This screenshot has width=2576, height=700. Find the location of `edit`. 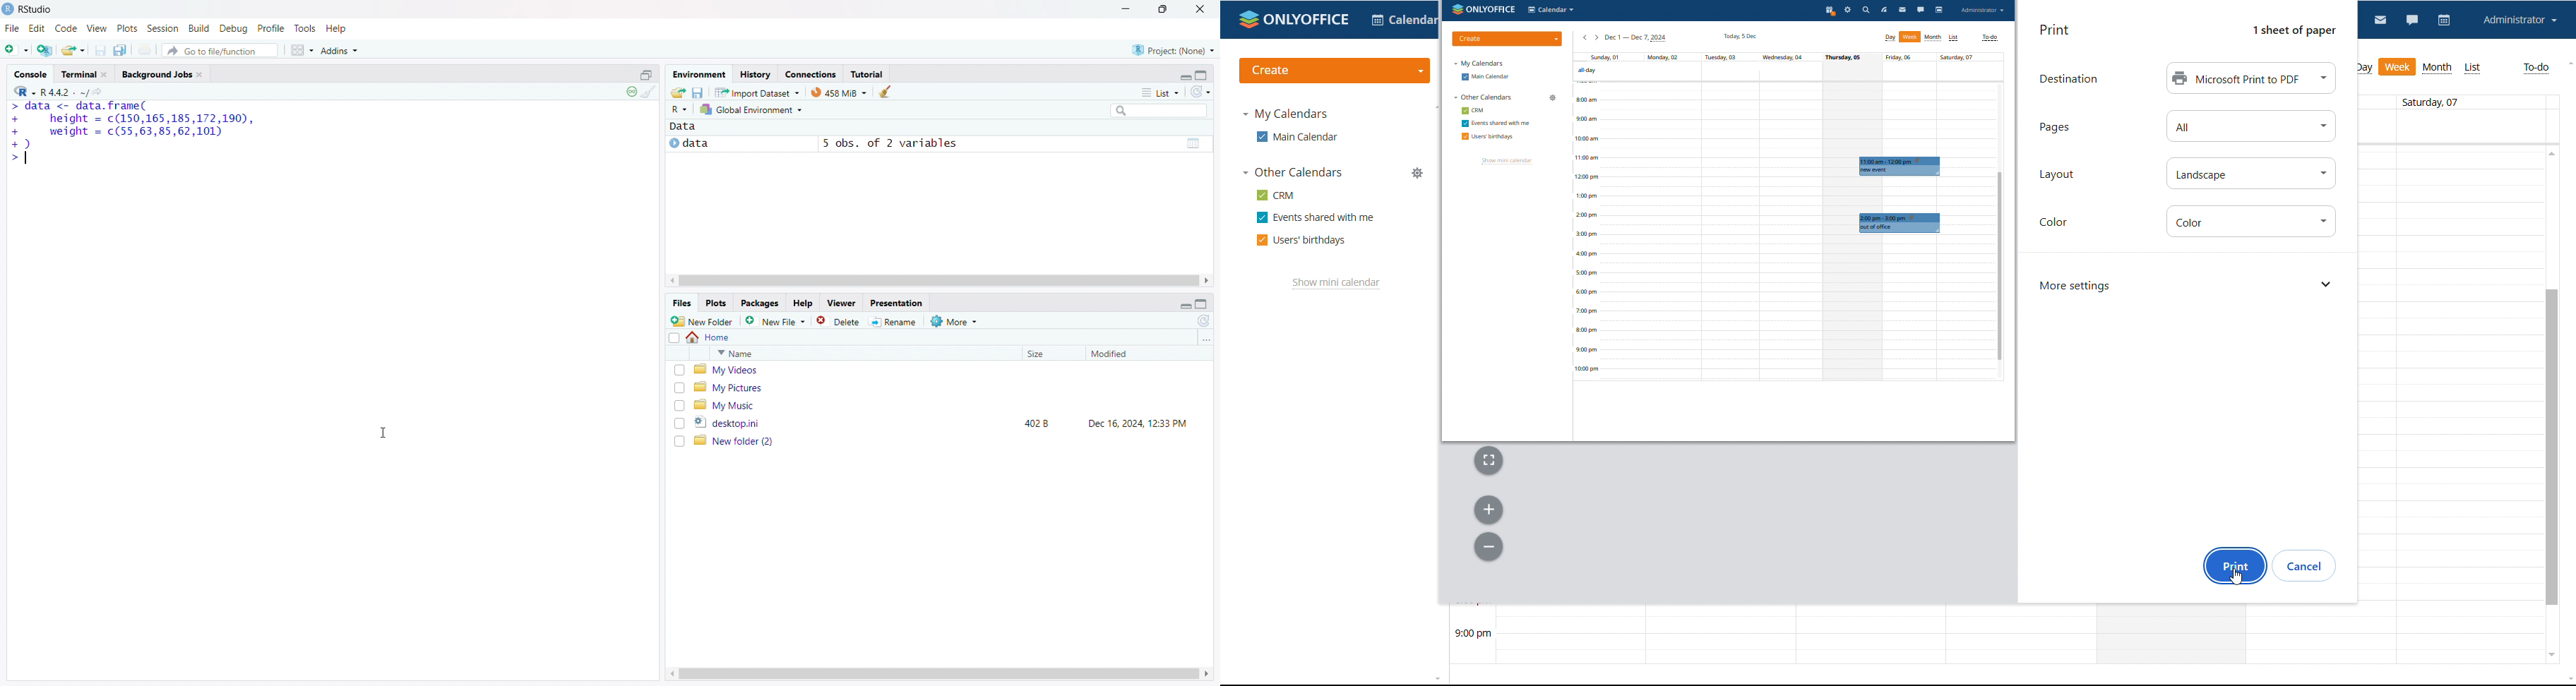

edit is located at coordinates (37, 29).